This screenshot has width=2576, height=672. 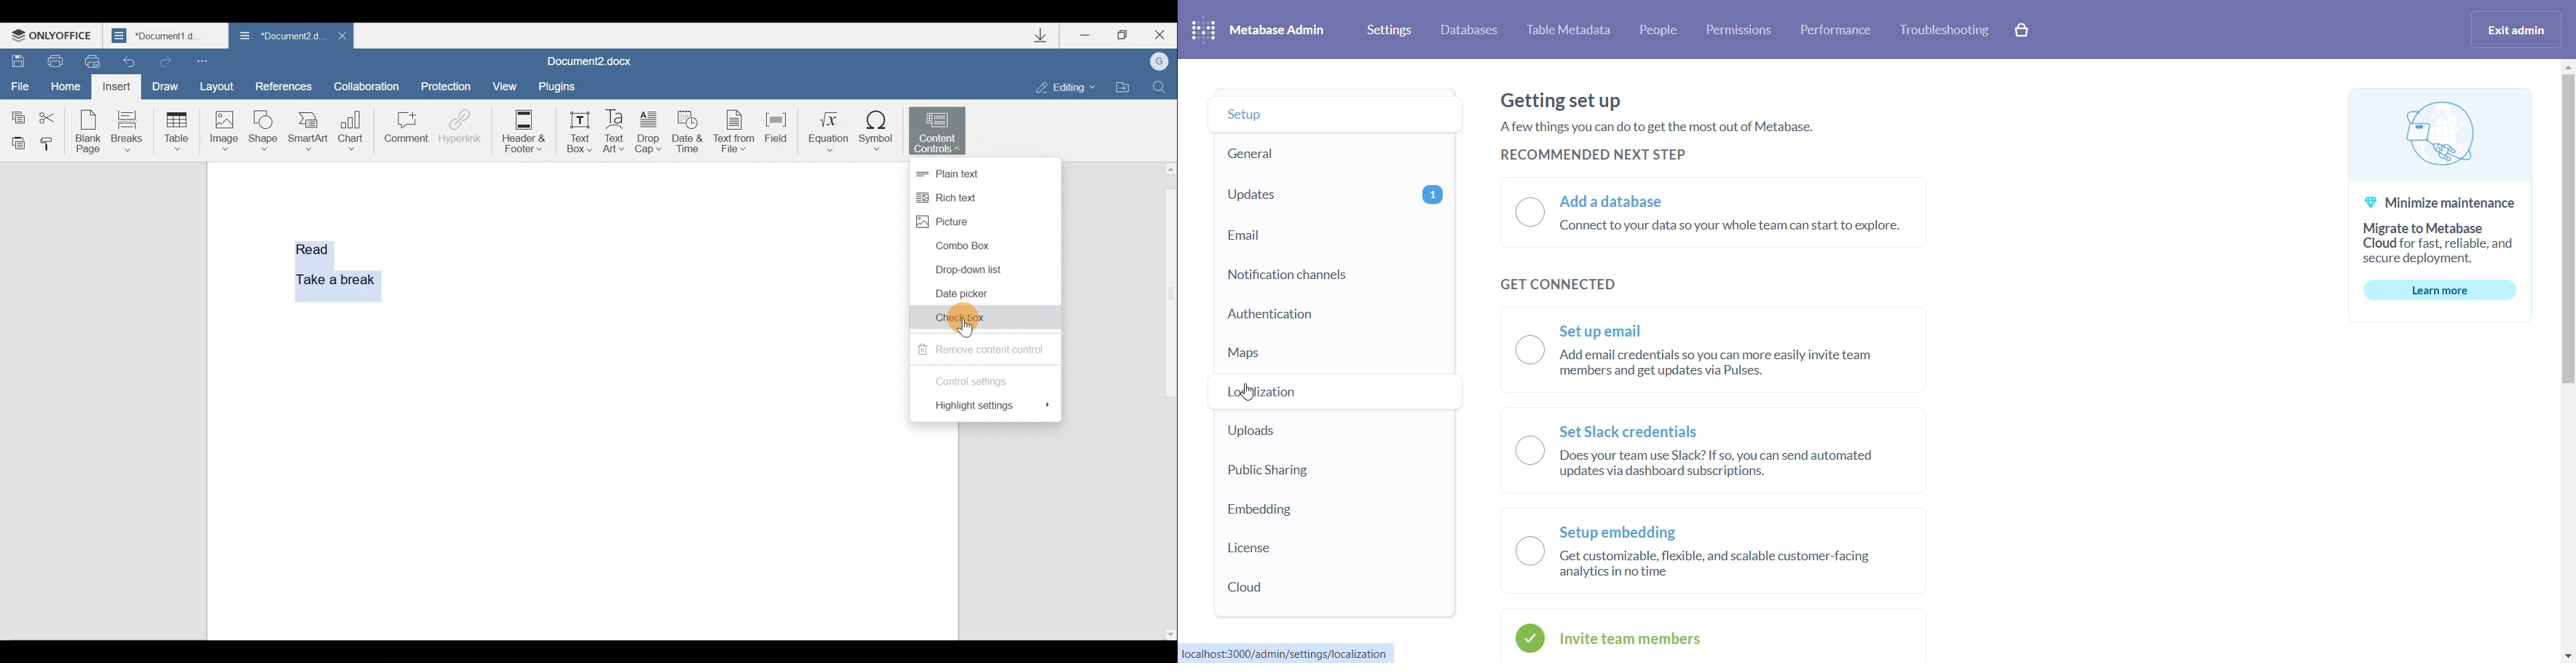 What do you see at coordinates (971, 317) in the screenshot?
I see `Checkbox` at bounding box center [971, 317].